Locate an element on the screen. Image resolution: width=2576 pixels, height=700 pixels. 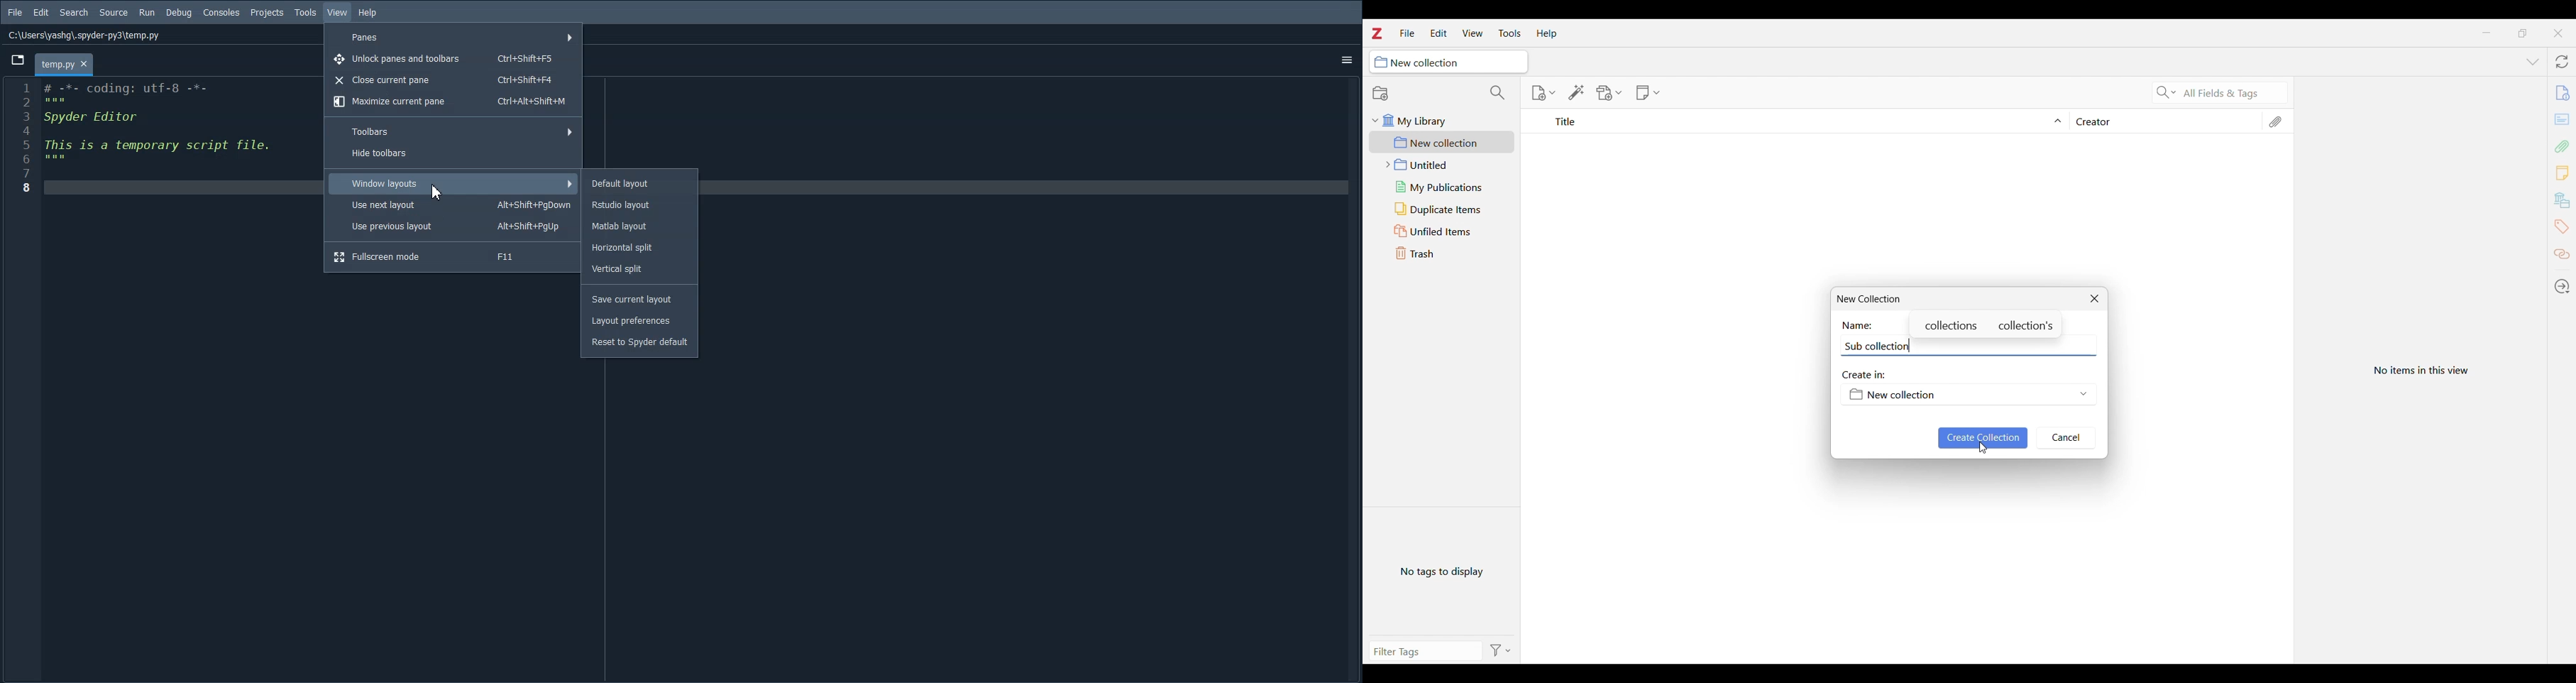
cursor is located at coordinates (439, 194).